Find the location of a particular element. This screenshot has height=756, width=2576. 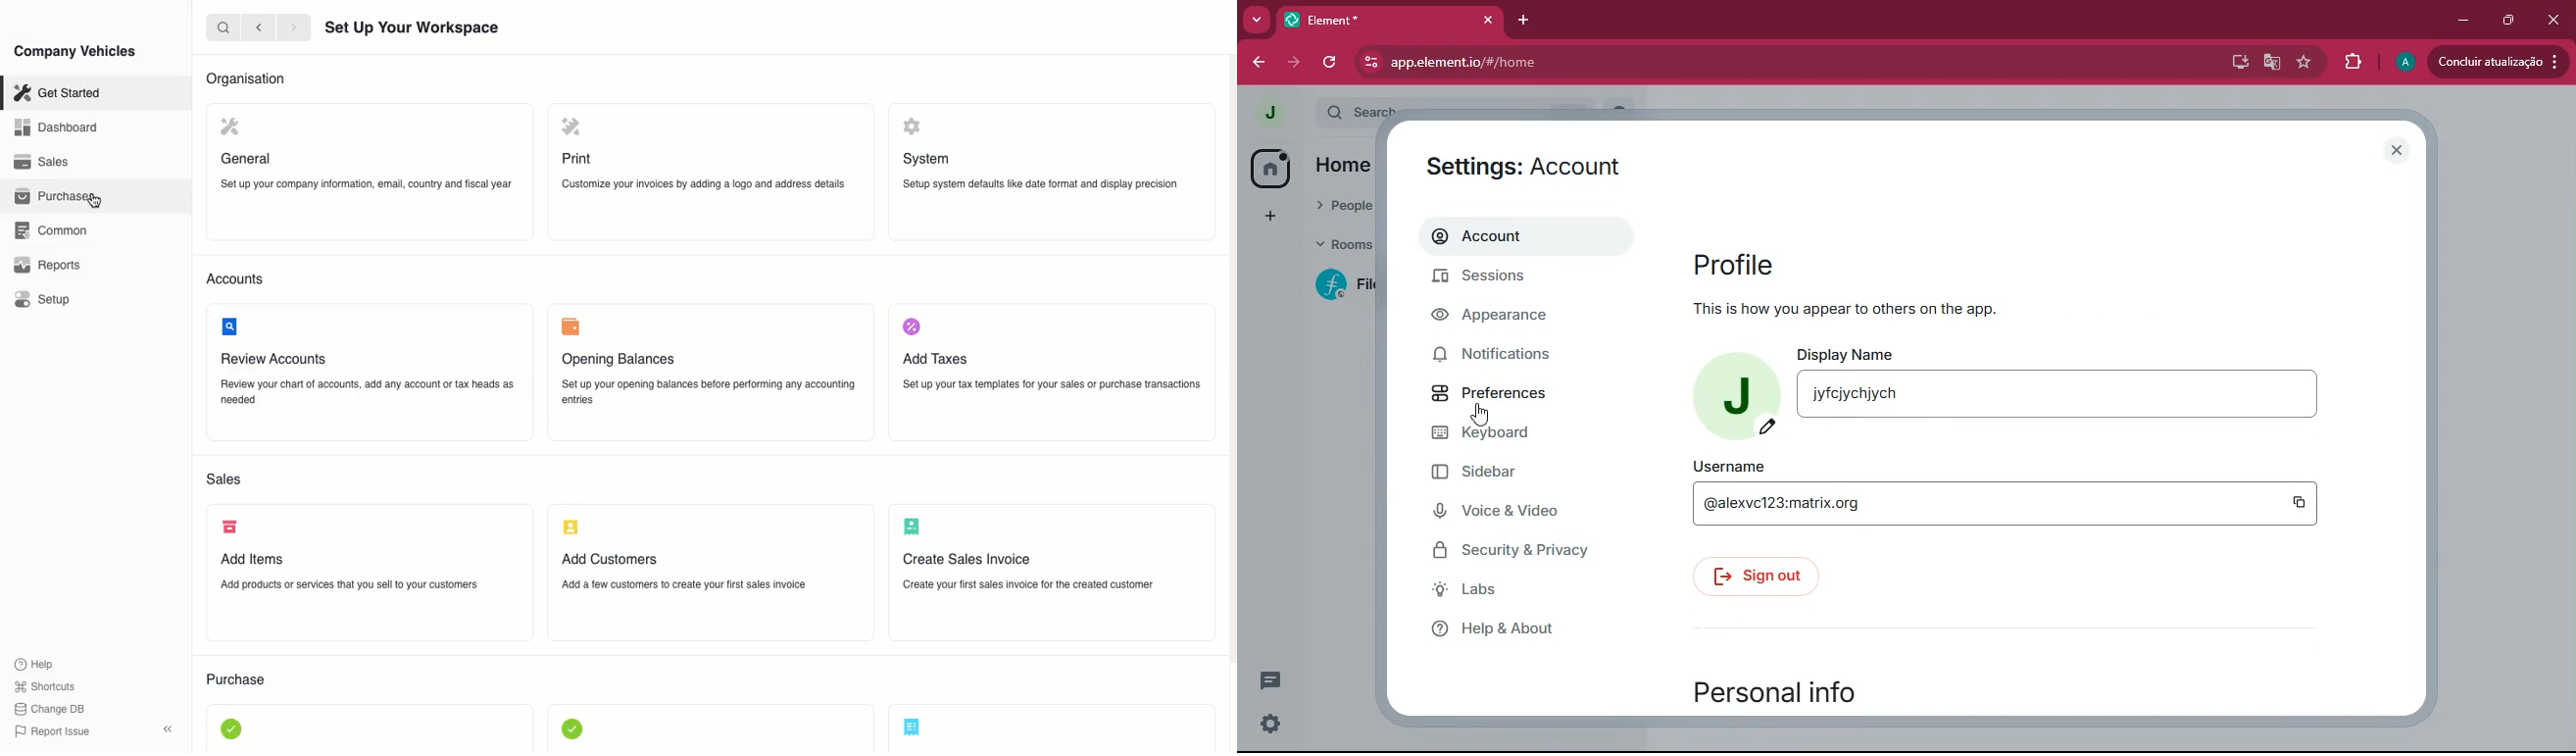

filecoin lotus implementation  is located at coordinates (1349, 287).